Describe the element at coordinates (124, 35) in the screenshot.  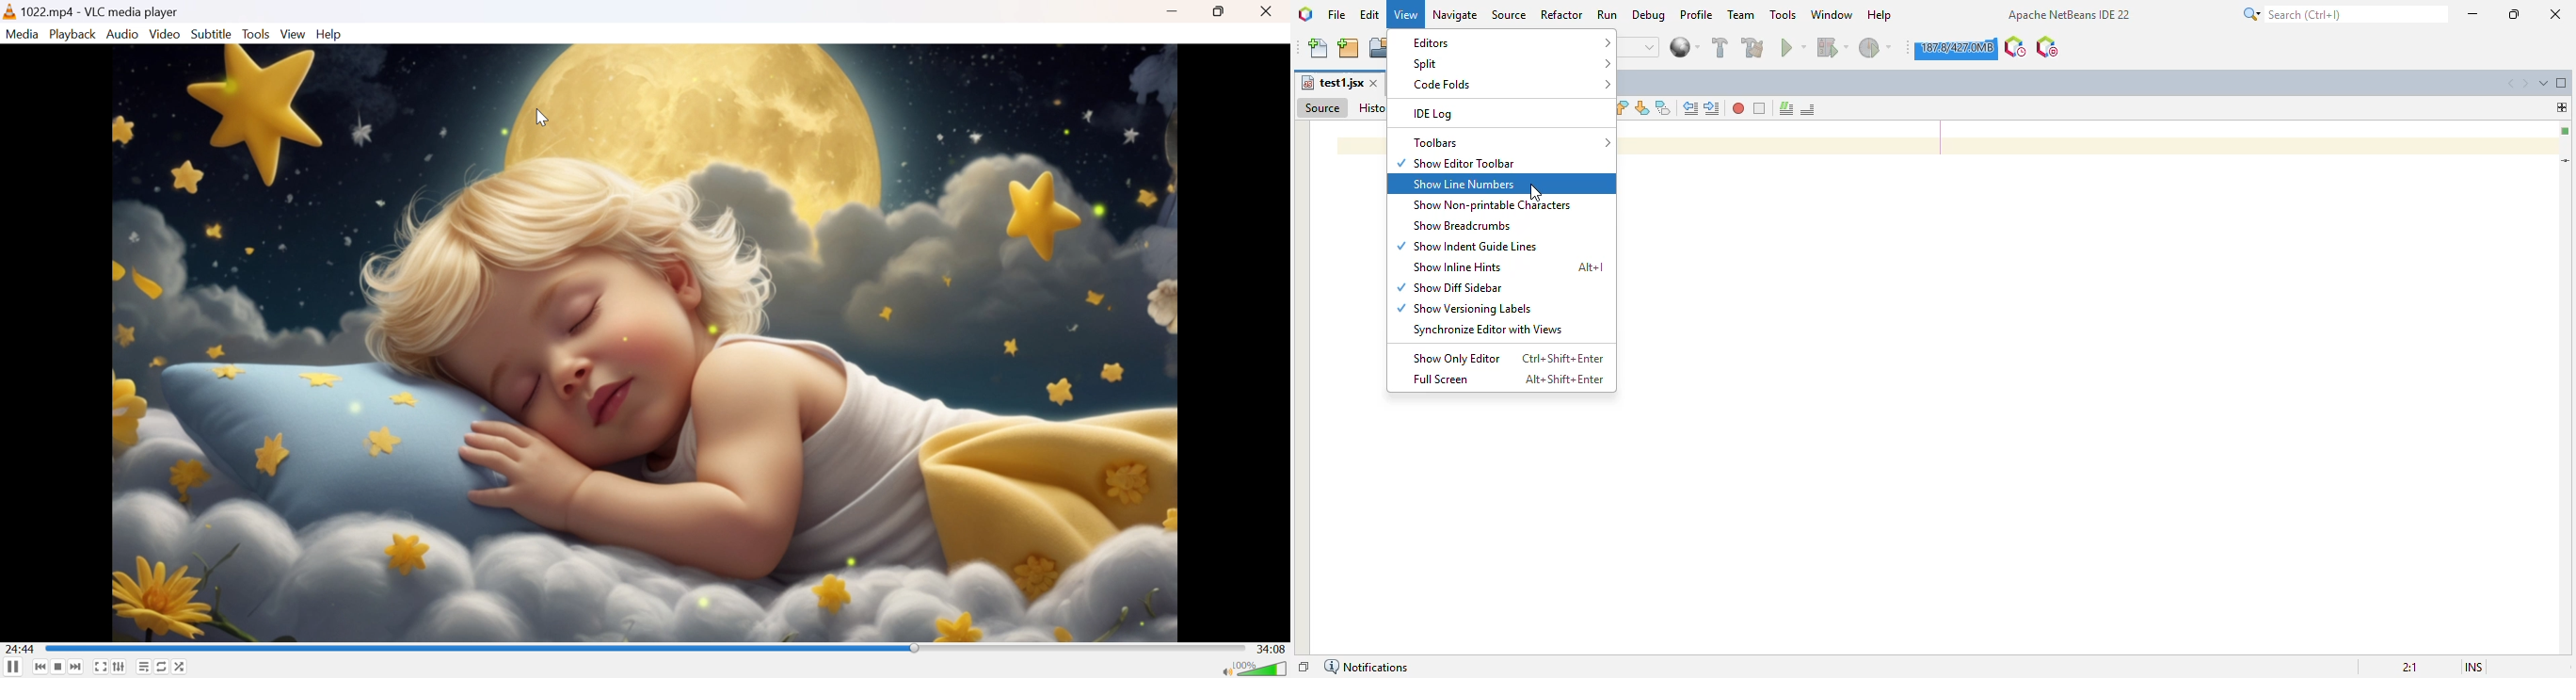
I see `Audio` at that location.